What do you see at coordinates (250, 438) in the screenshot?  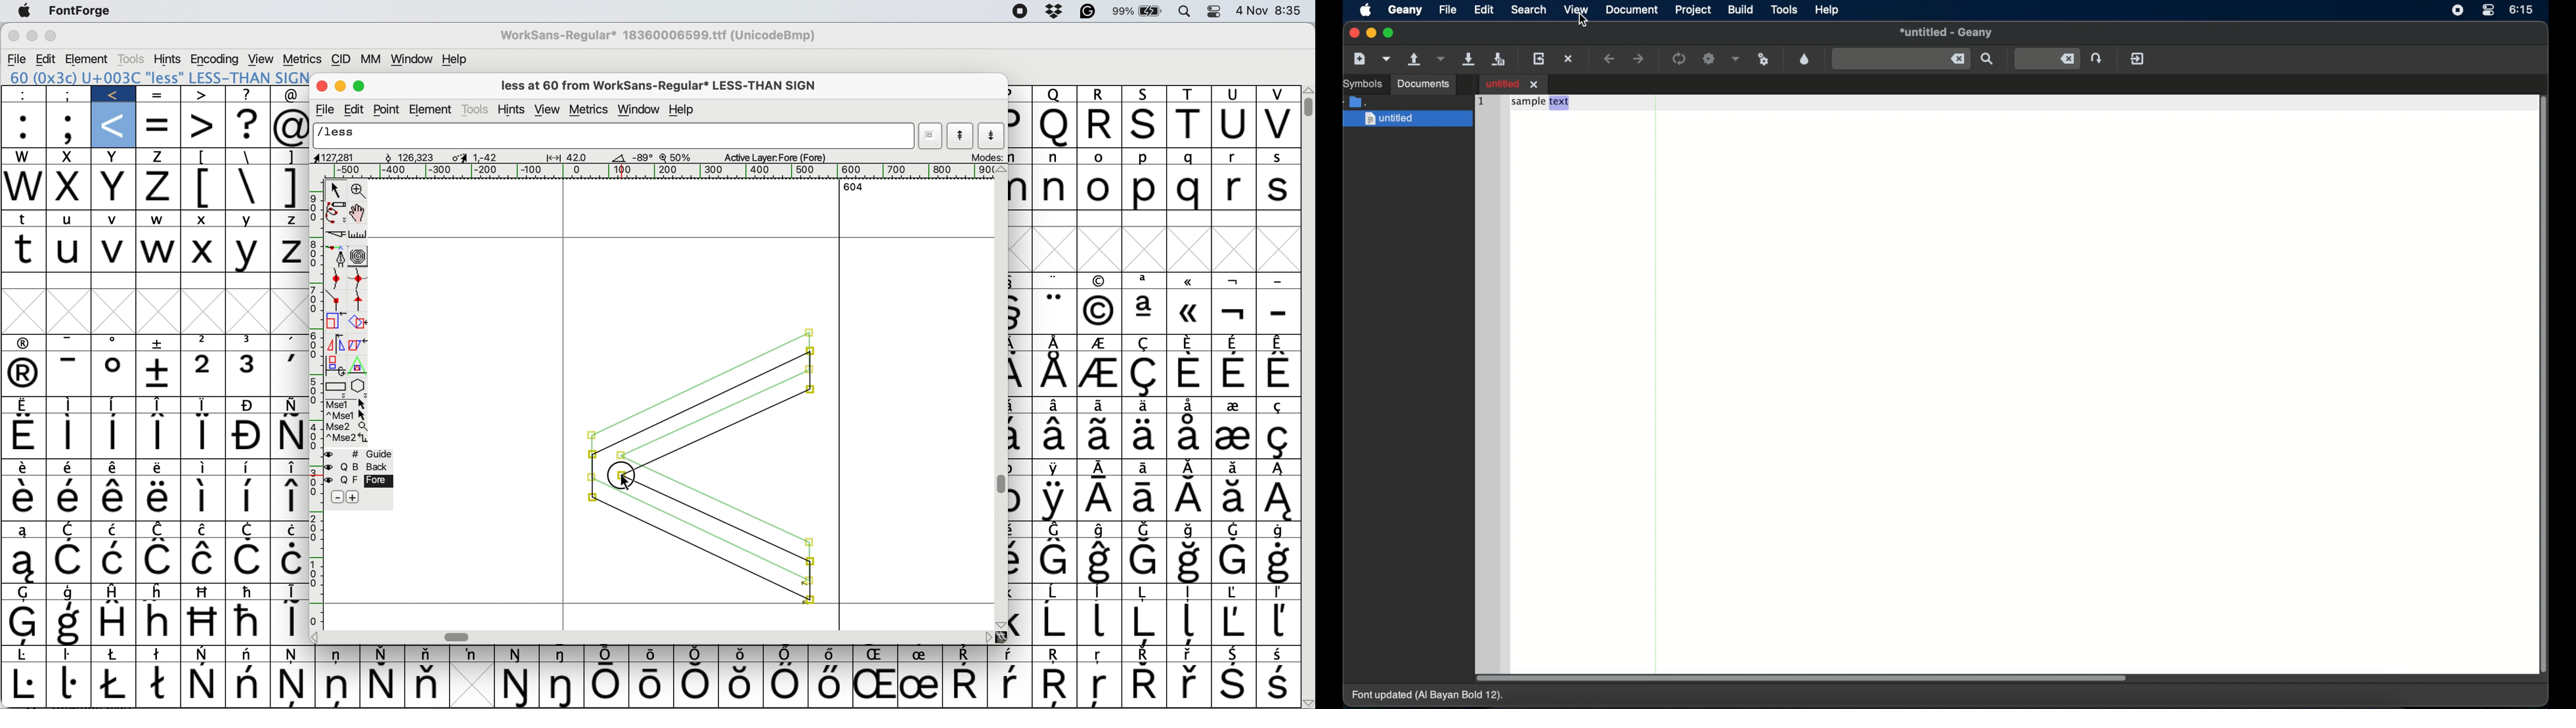 I see `Symbol` at bounding box center [250, 438].